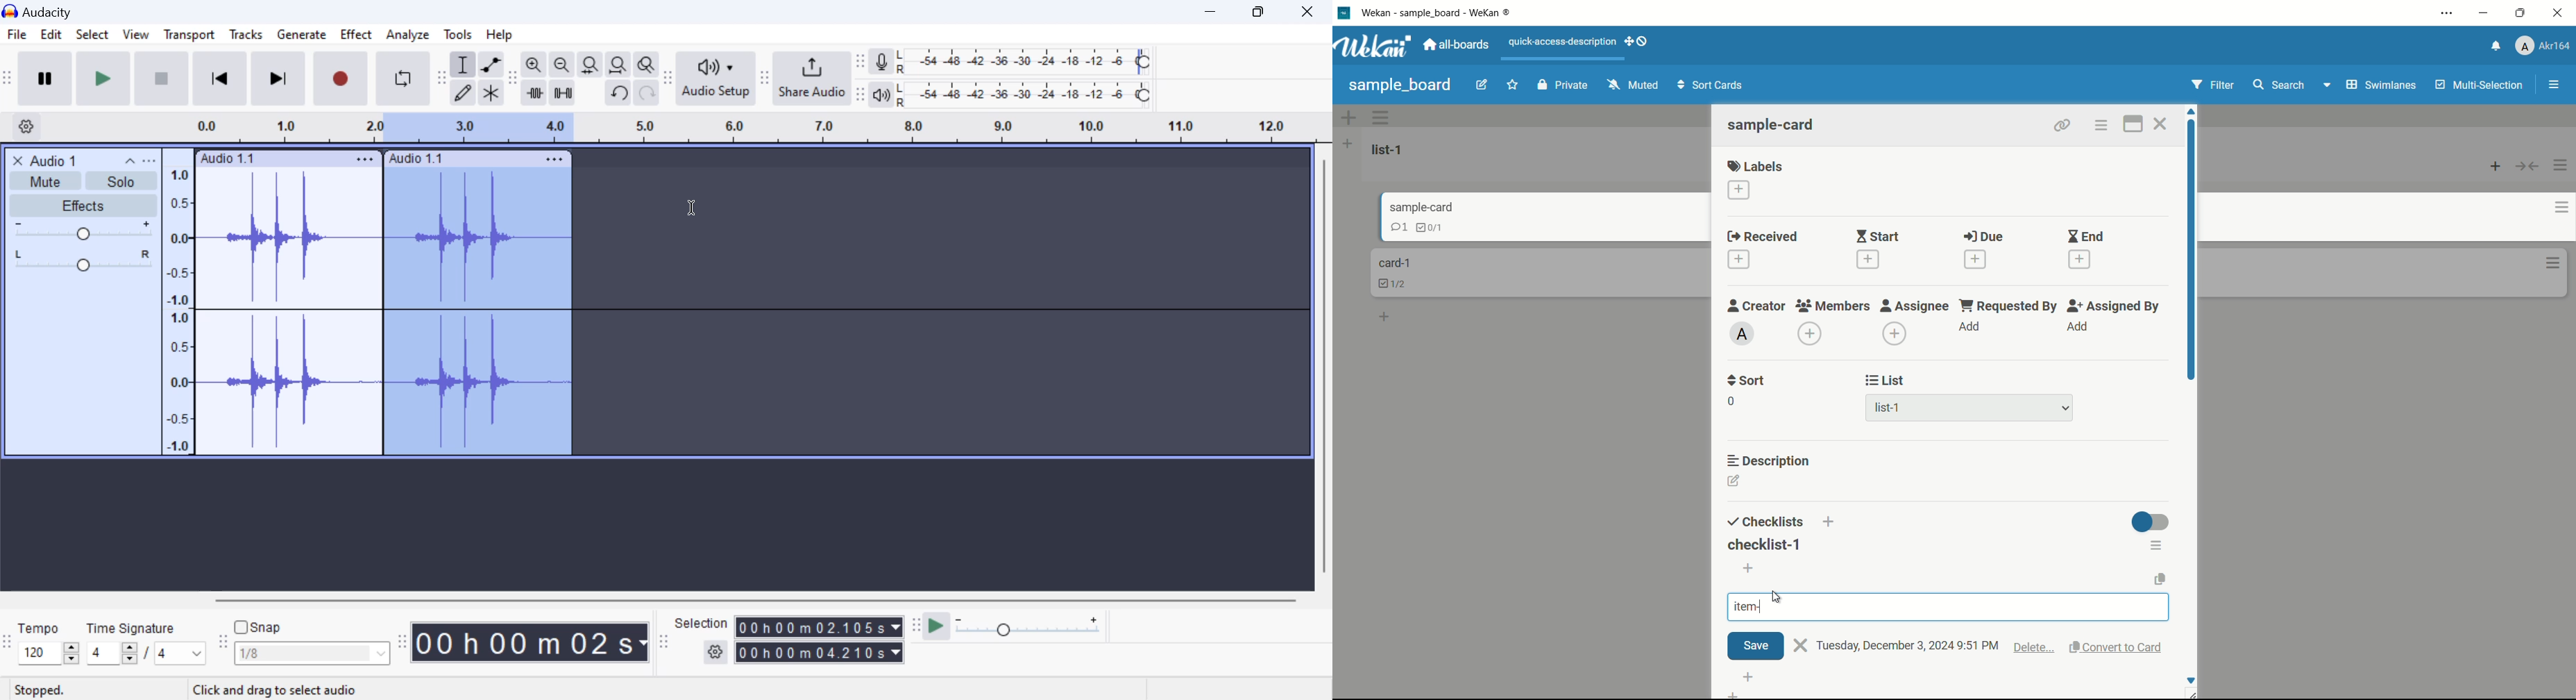  Describe the element at coordinates (2494, 47) in the screenshot. I see `notifications` at that location.